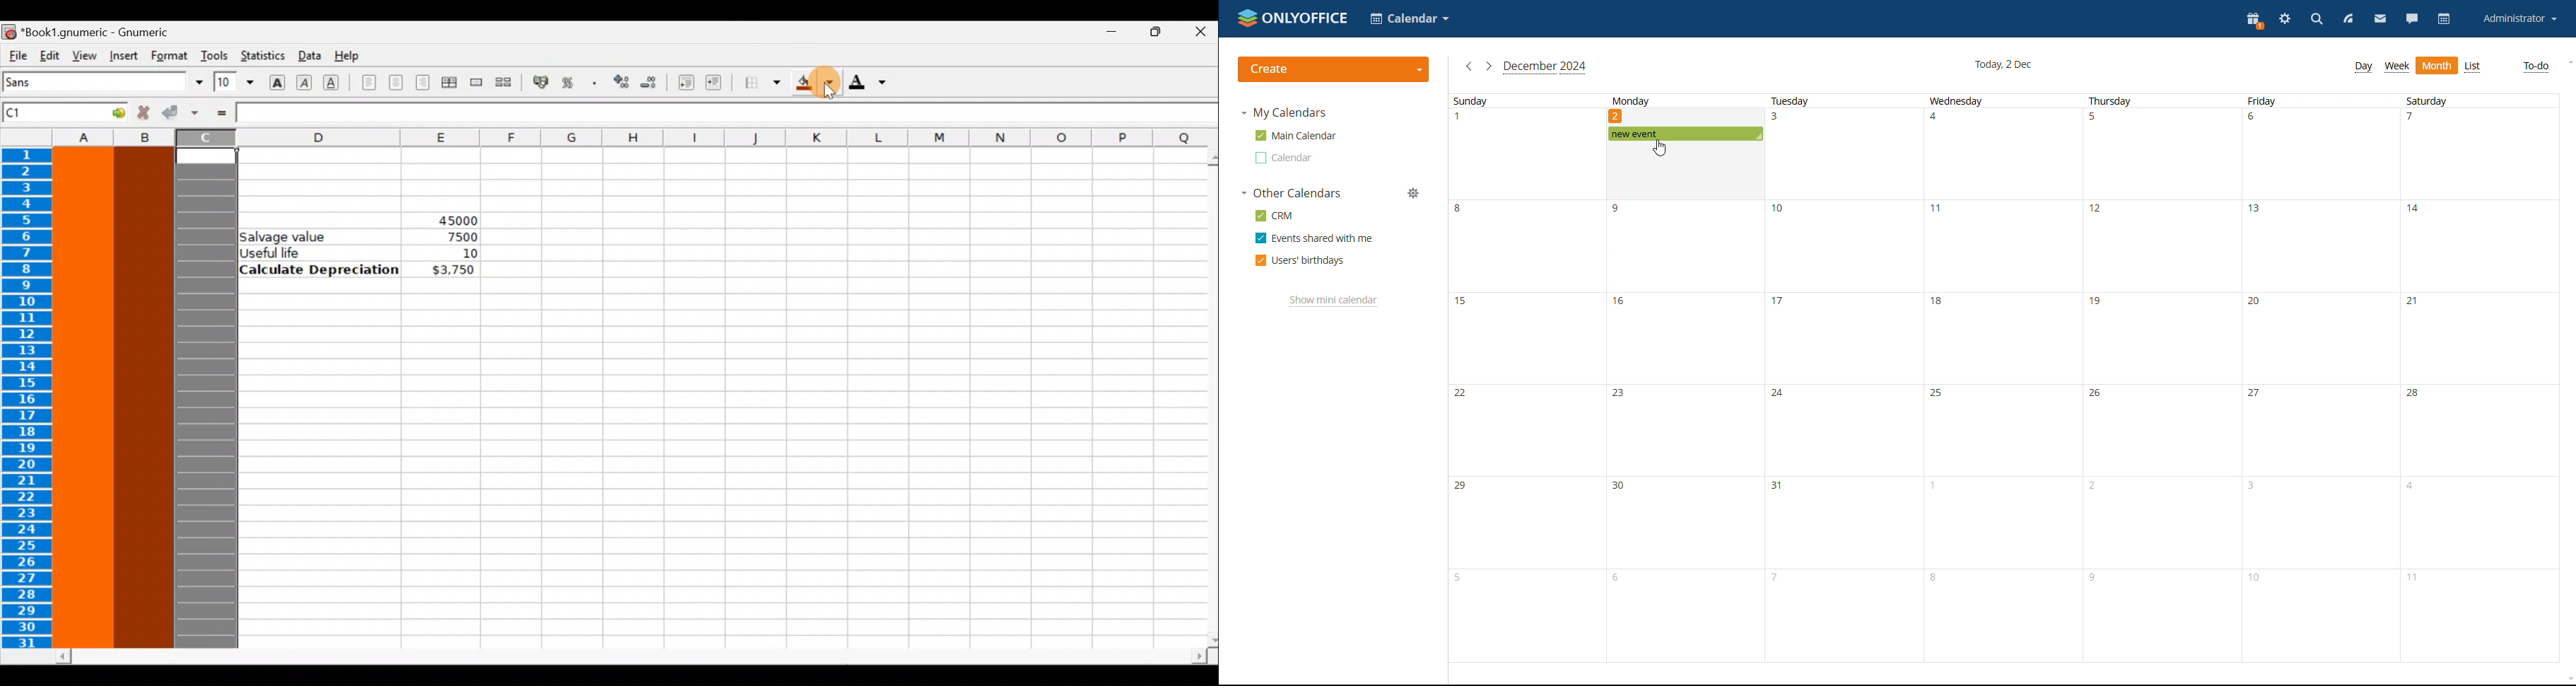 This screenshot has width=2576, height=700. Describe the element at coordinates (214, 55) in the screenshot. I see `Tools` at that location.